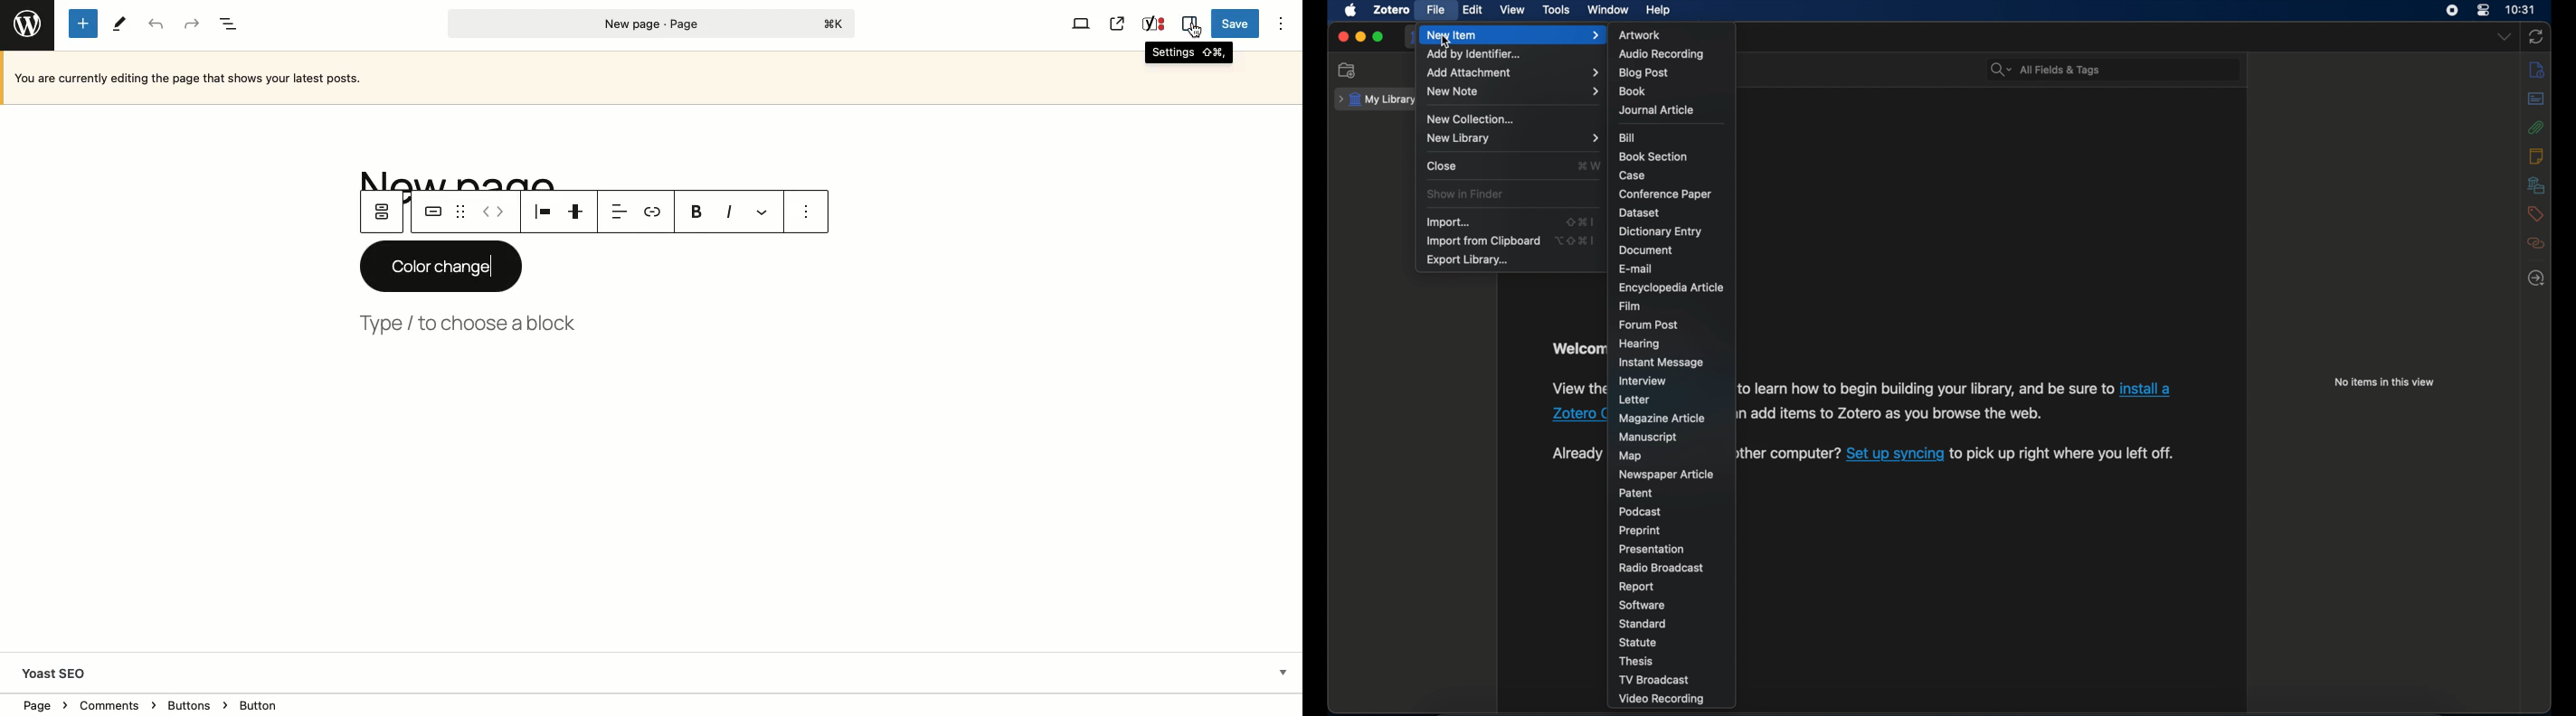 Image resolution: width=2576 pixels, height=728 pixels. Describe the element at coordinates (1653, 156) in the screenshot. I see `book section` at that location.